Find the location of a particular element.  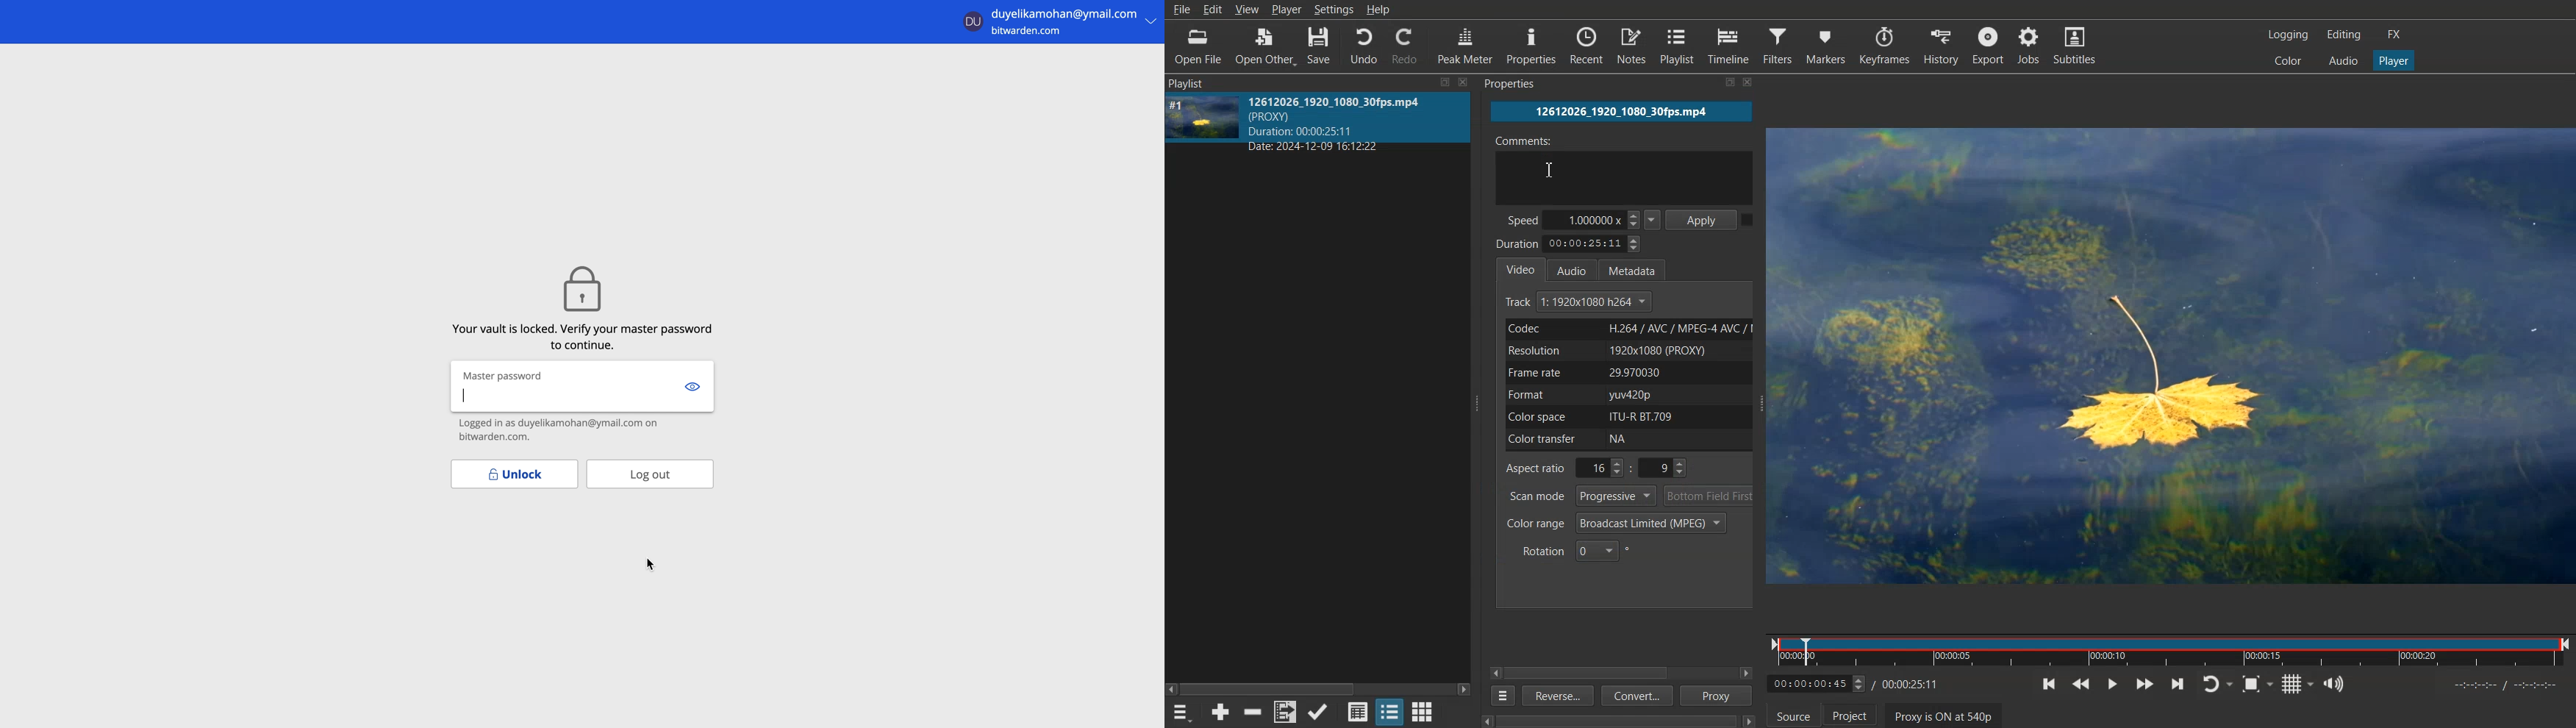

Convert is located at coordinates (1635, 697).